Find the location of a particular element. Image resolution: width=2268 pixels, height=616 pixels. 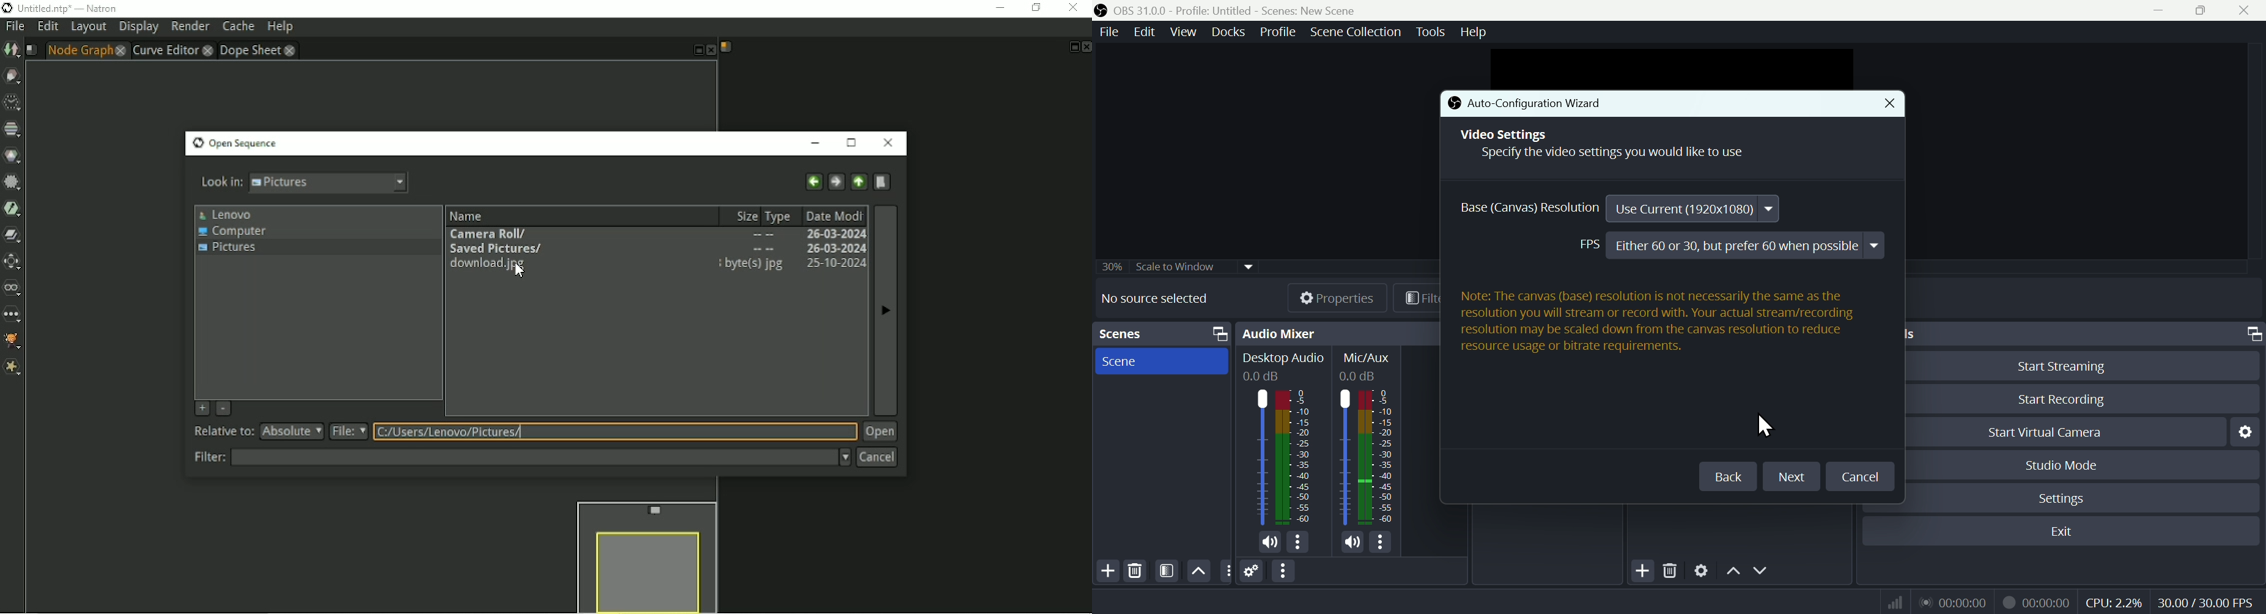

Maximise is located at coordinates (2204, 10).